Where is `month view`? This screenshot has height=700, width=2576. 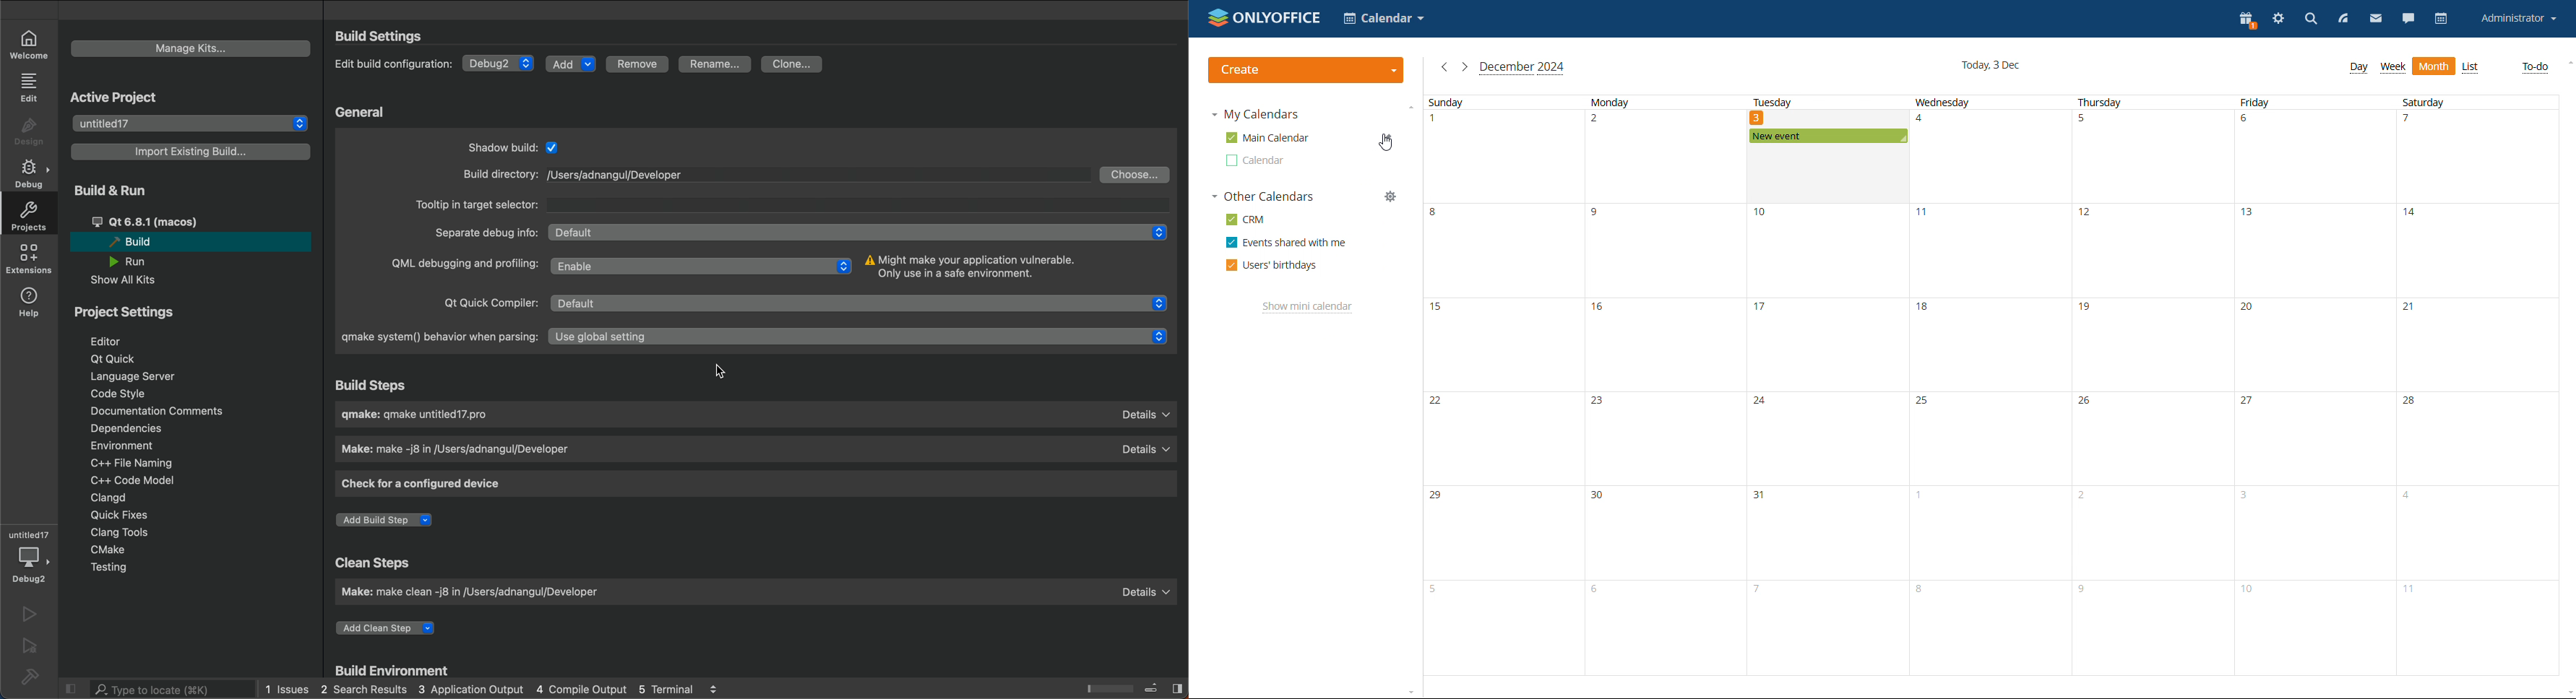 month view is located at coordinates (2434, 66).